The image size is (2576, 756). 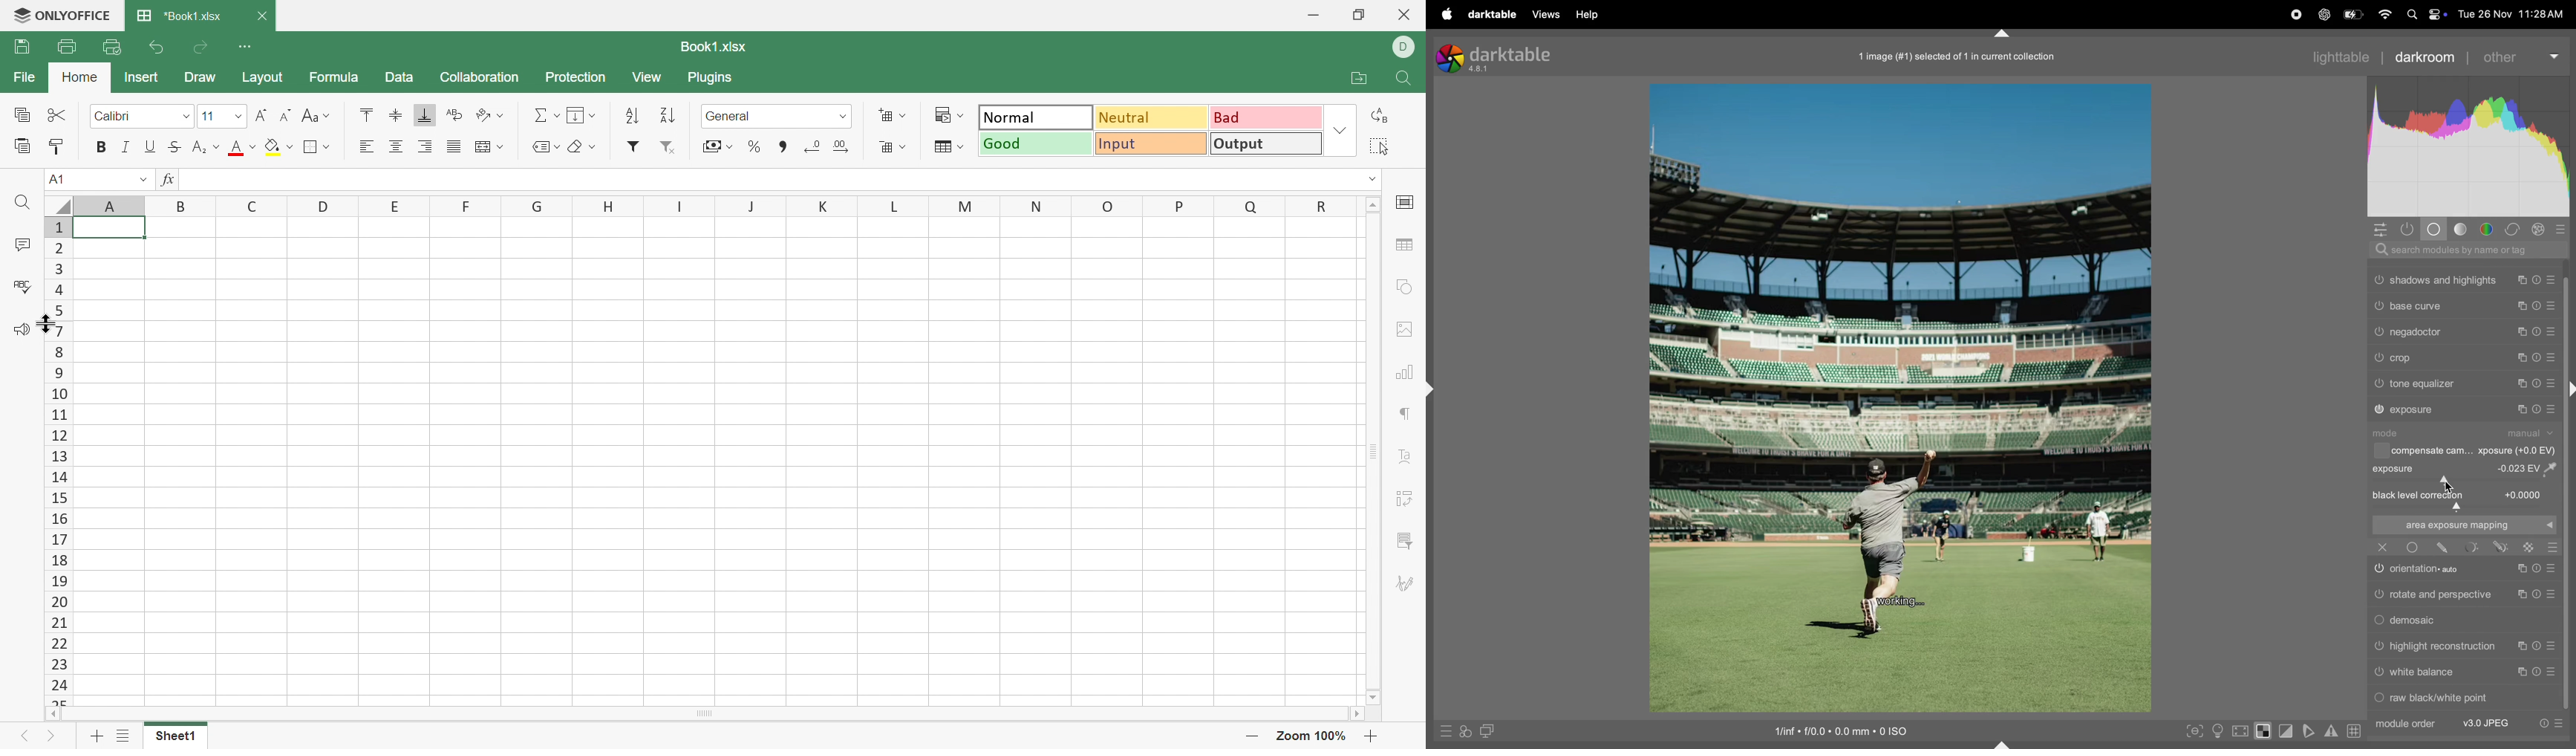 What do you see at coordinates (1406, 584) in the screenshot?
I see `Signature settings` at bounding box center [1406, 584].